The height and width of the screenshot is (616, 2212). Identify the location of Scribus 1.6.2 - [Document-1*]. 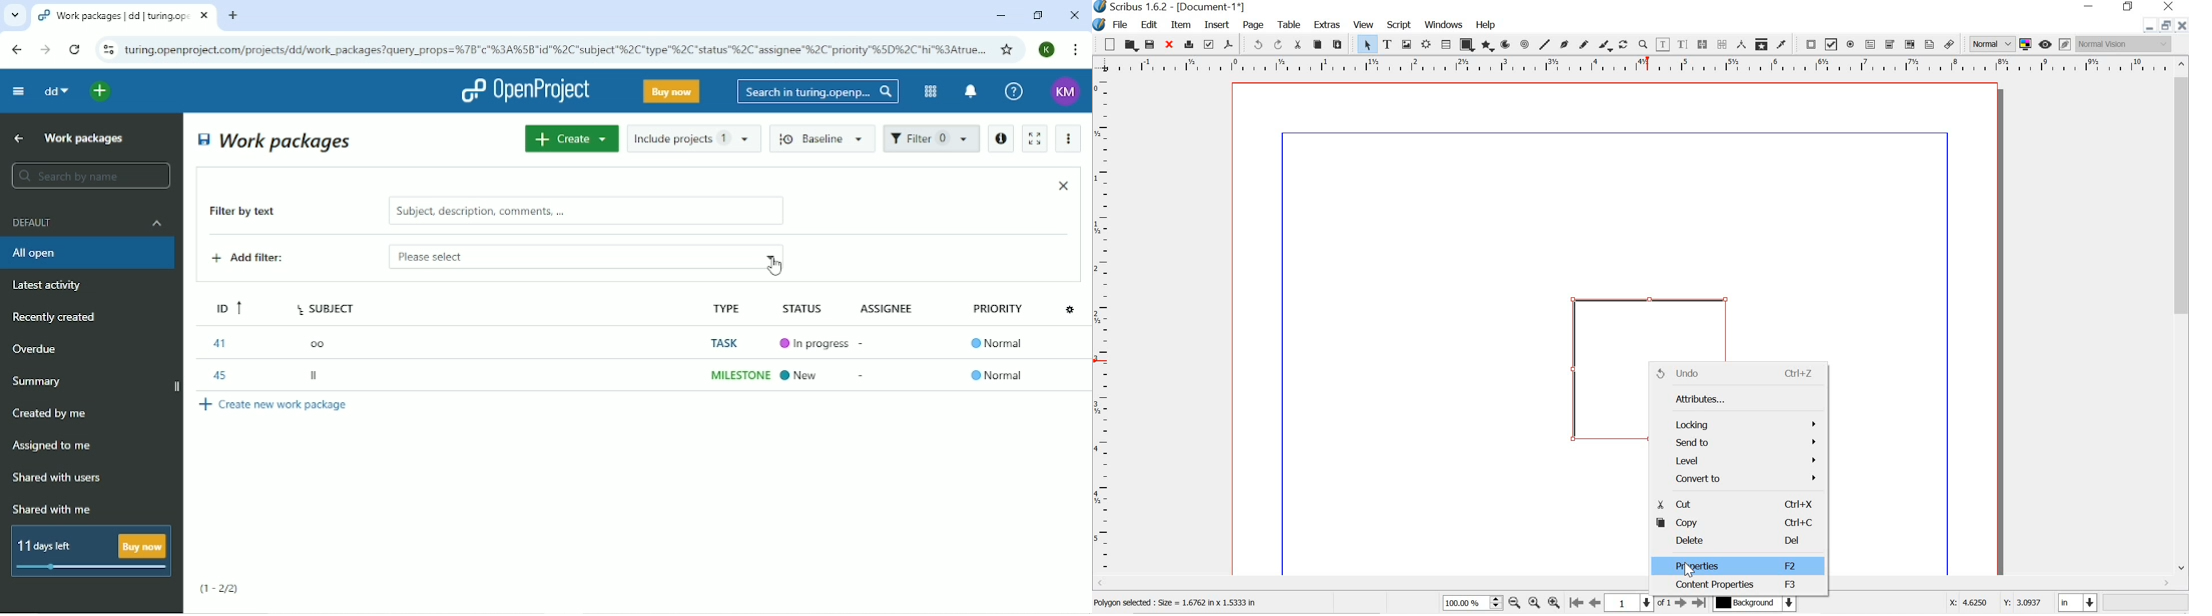
(1178, 7).